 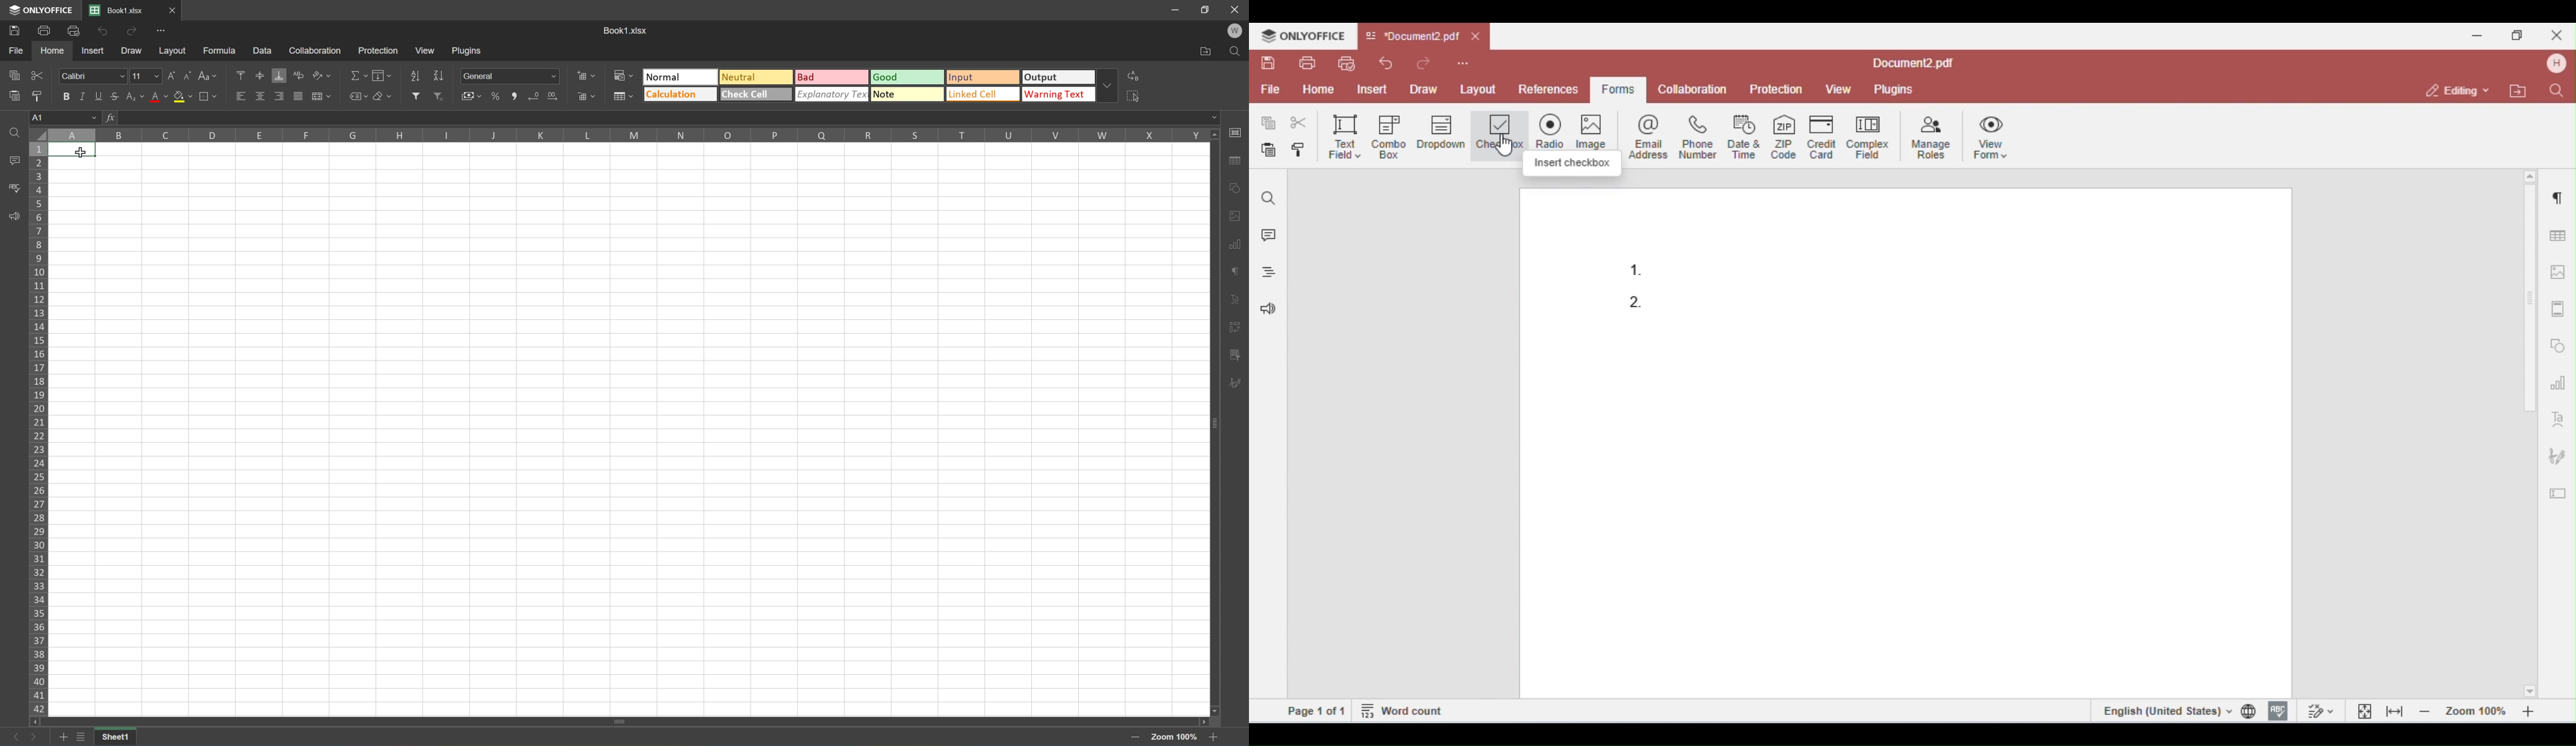 What do you see at coordinates (622, 95) in the screenshot?
I see `Format as table template` at bounding box center [622, 95].